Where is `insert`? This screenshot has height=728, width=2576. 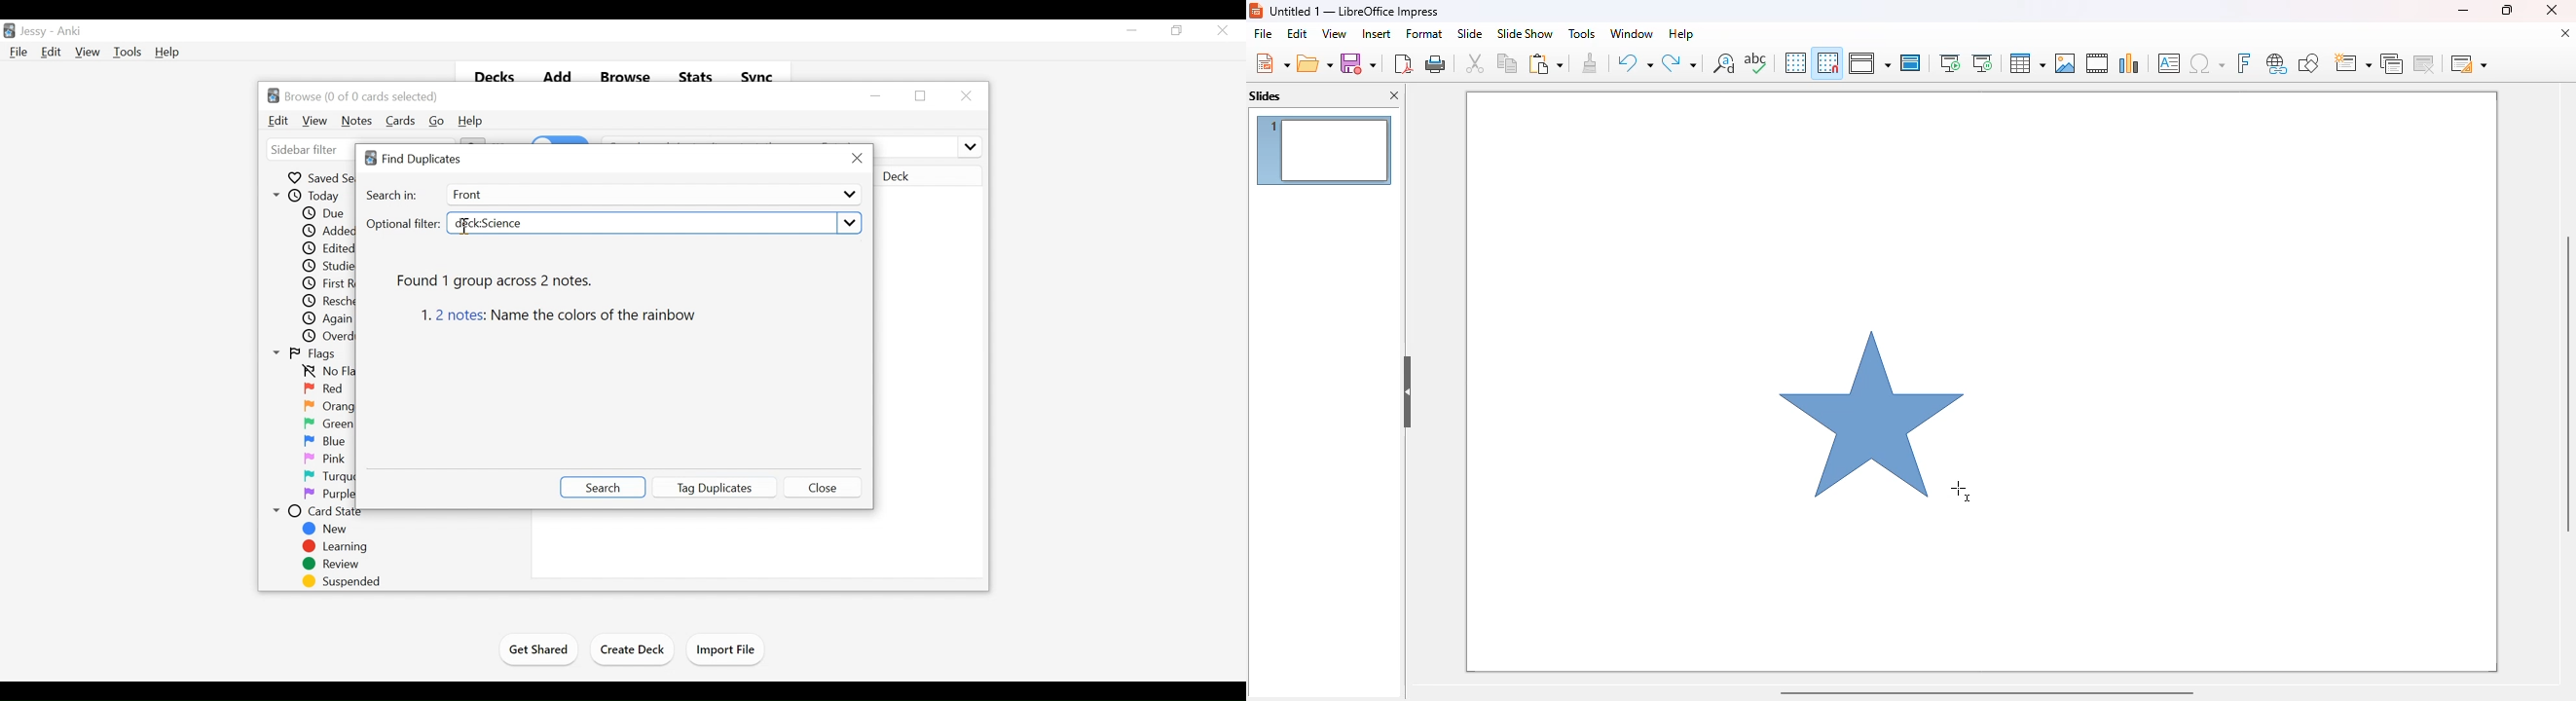
insert is located at coordinates (1377, 34).